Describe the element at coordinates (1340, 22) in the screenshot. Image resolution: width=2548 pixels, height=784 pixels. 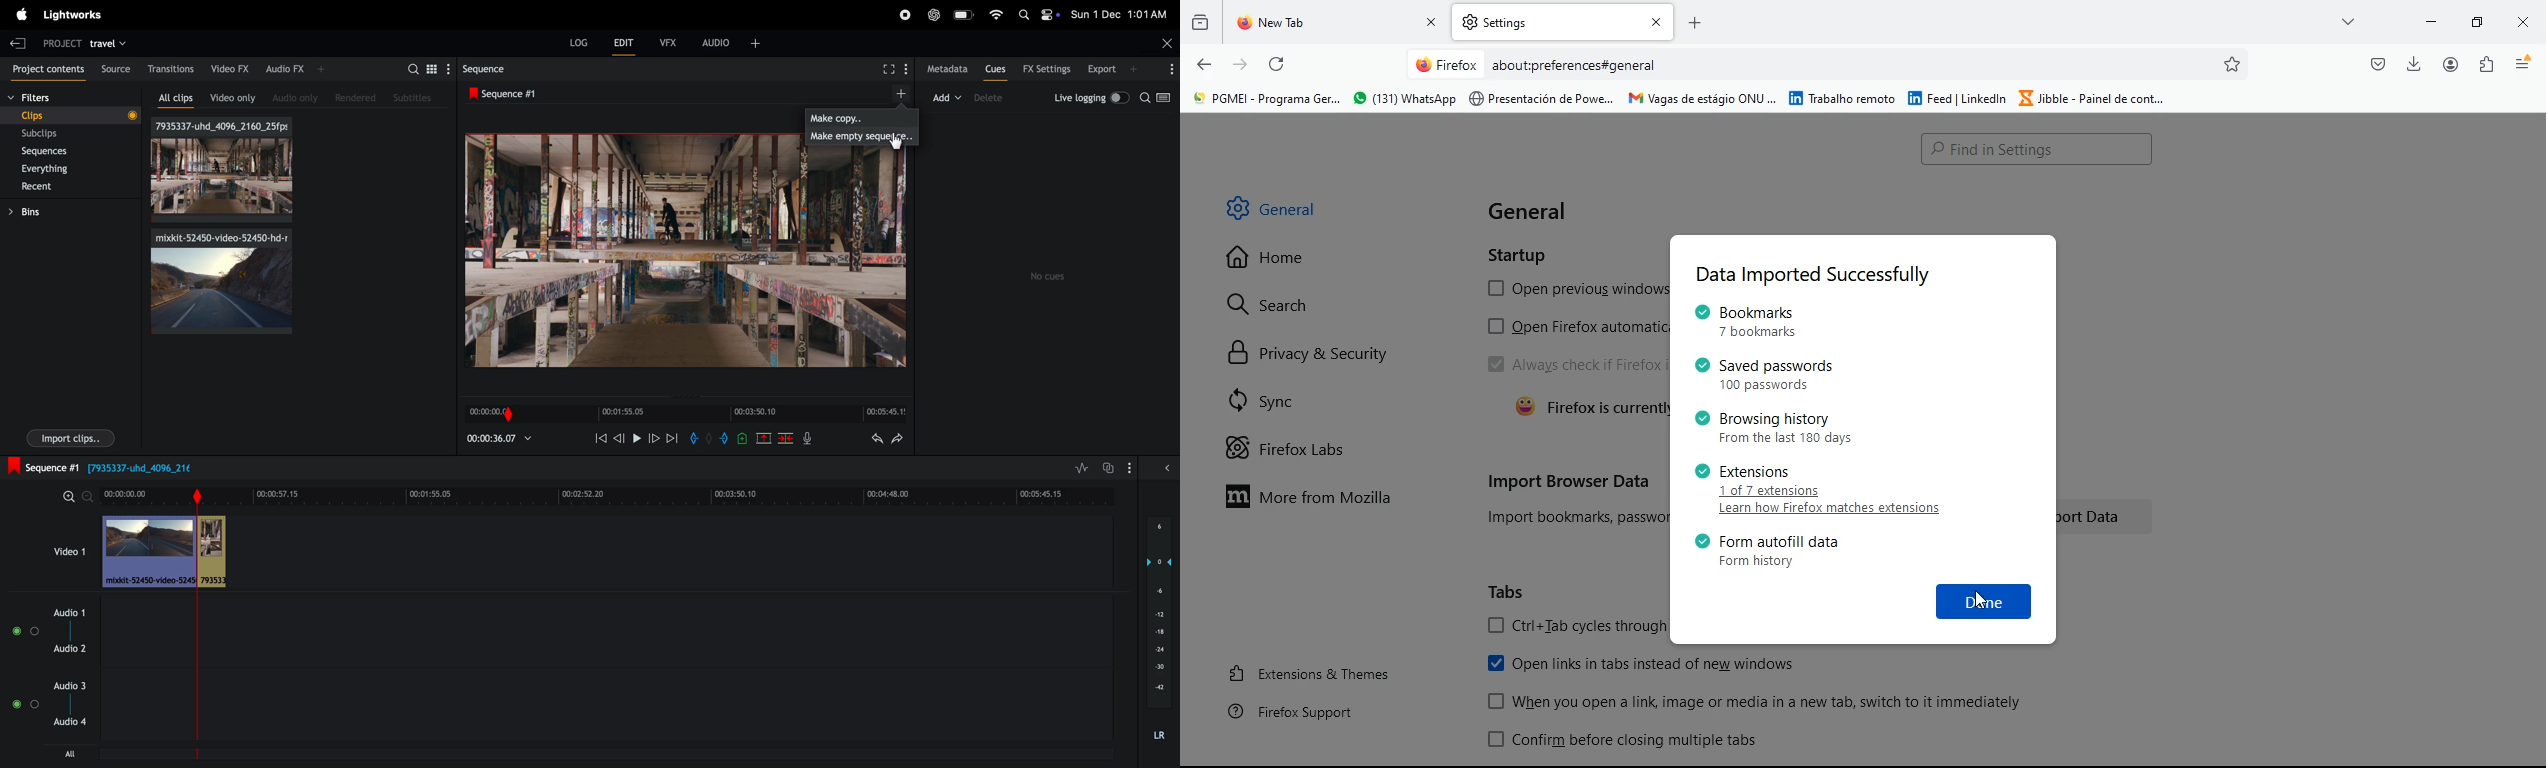
I see `tab` at that location.